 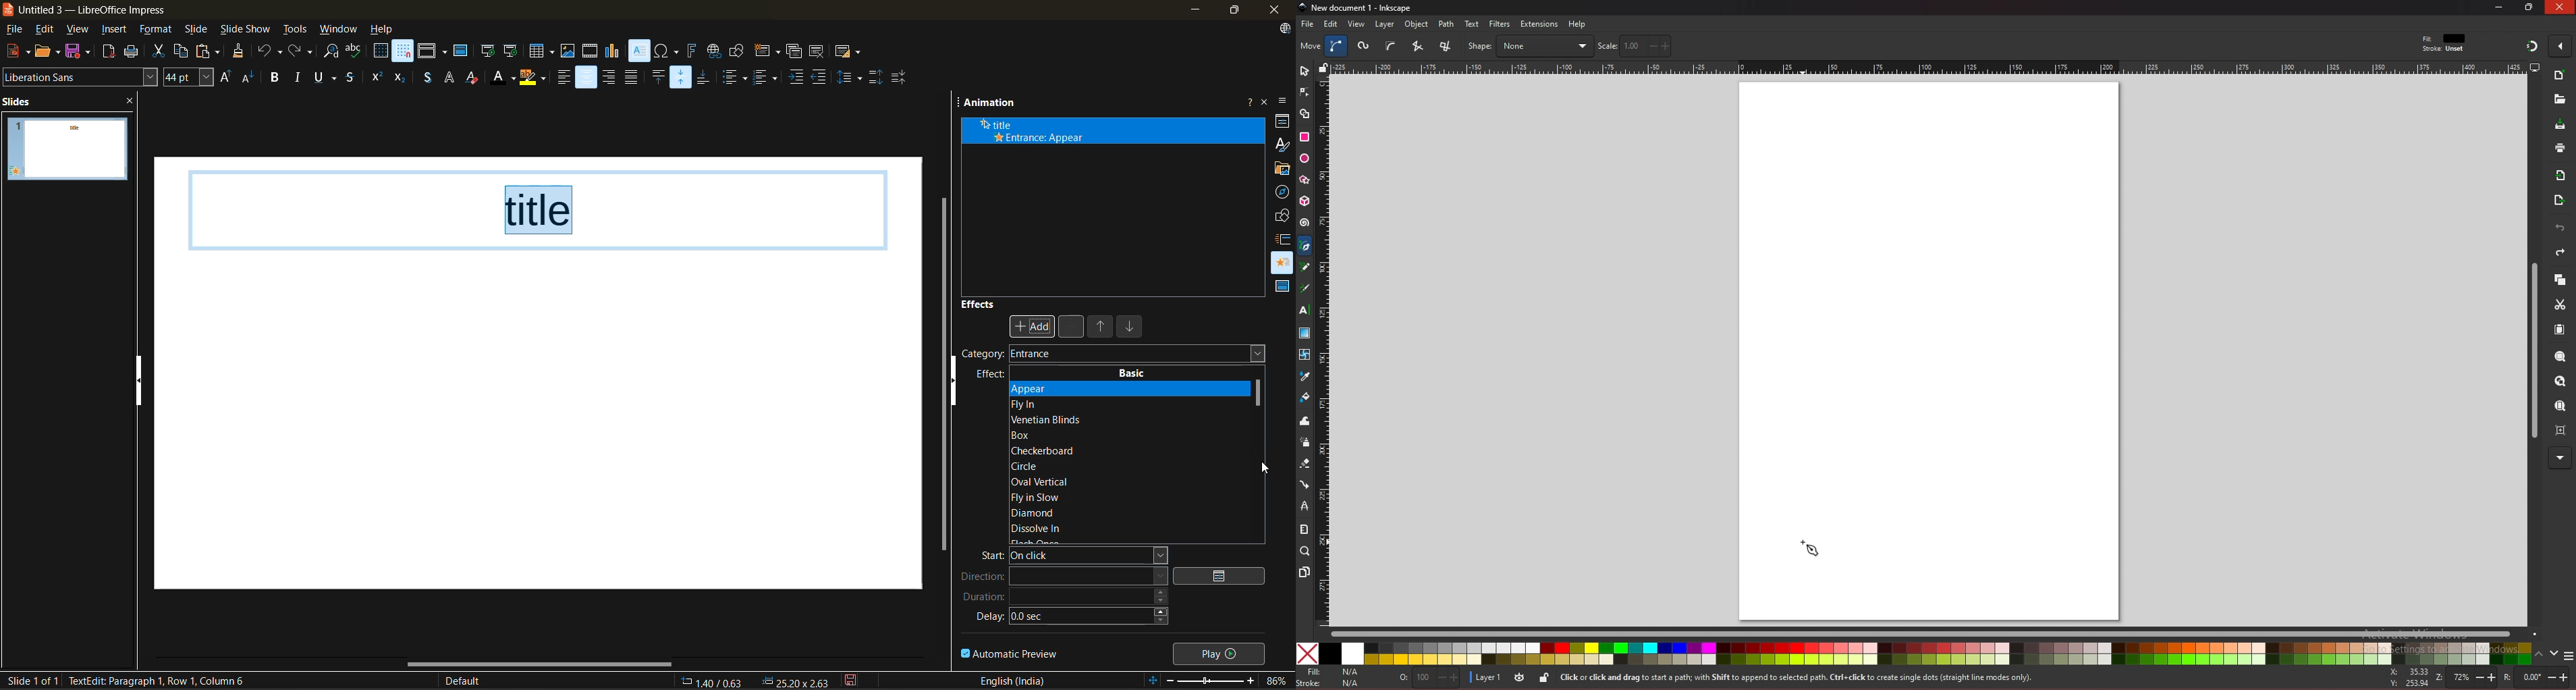 I want to click on zoom drawing, so click(x=2560, y=382).